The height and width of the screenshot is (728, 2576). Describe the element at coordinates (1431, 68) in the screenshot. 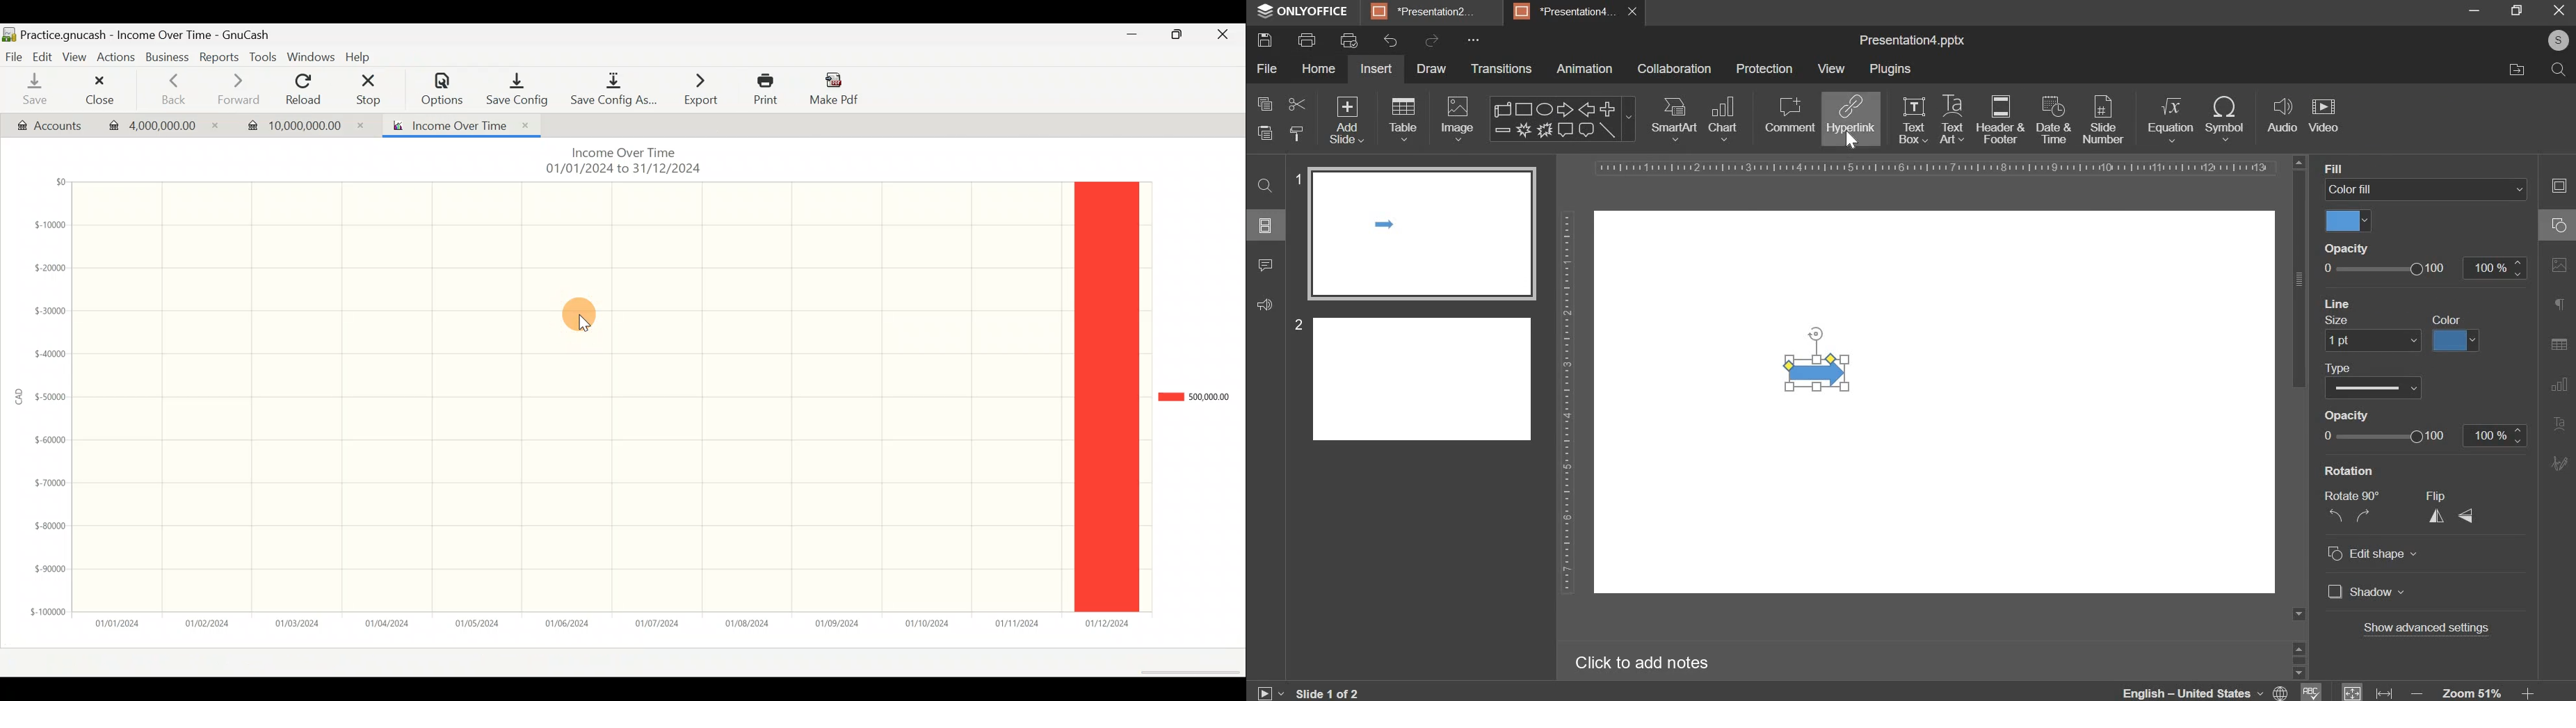

I see `draw` at that location.